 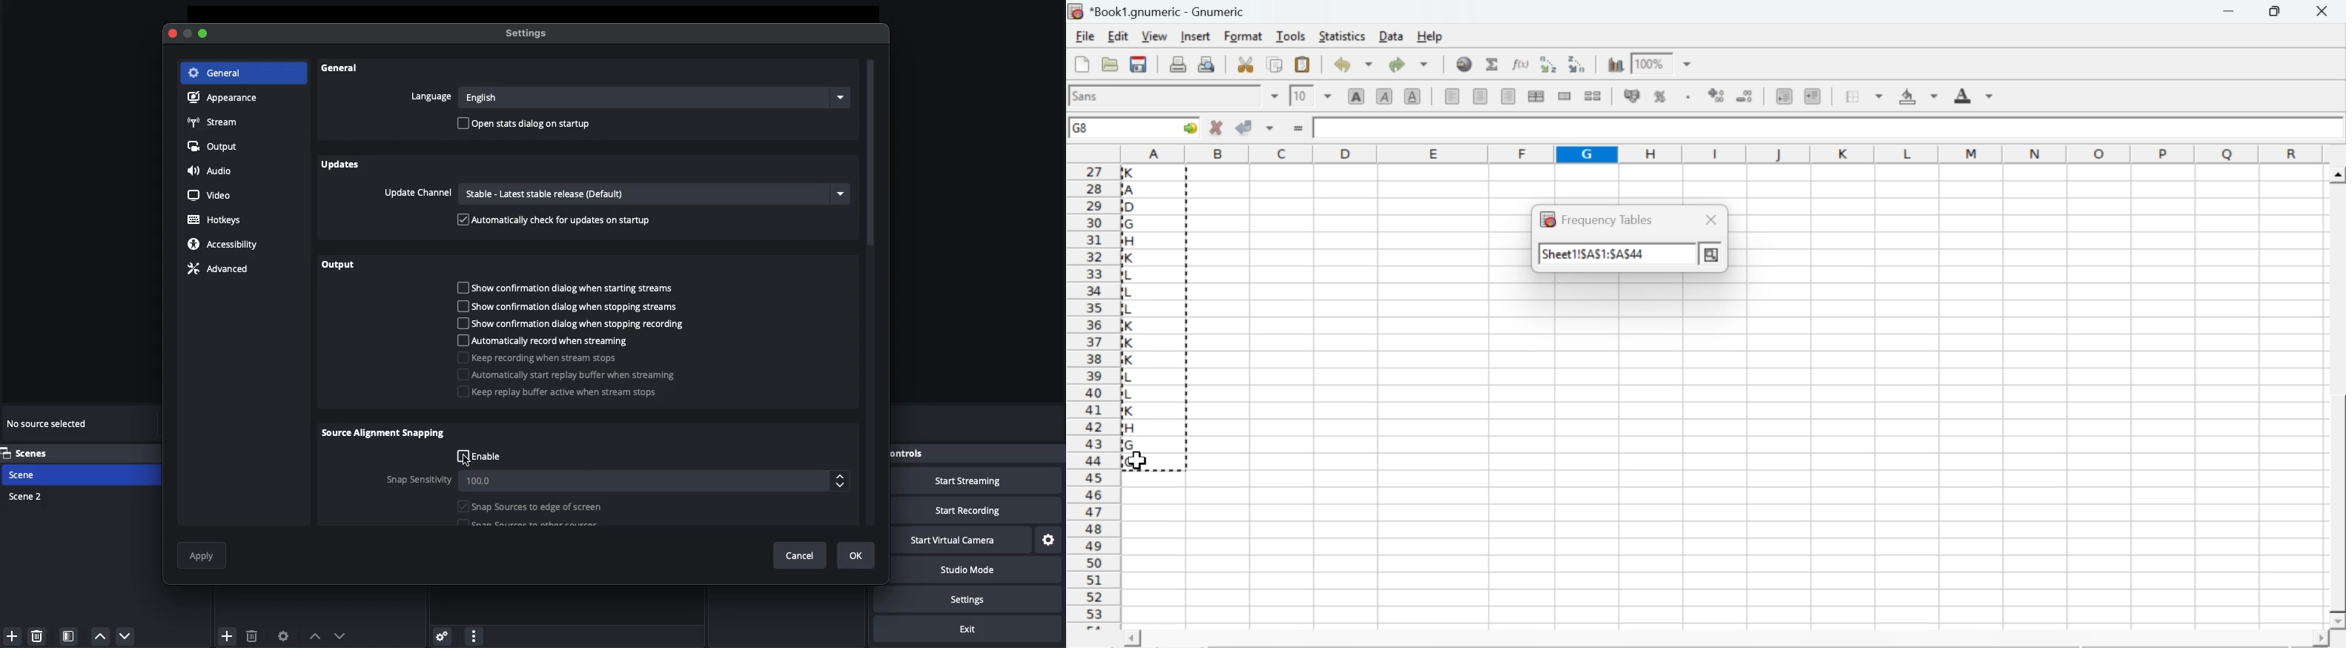 What do you see at coordinates (1596, 219) in the screenshot?
I see `frequency tables` at bounding box center [1596, 219].